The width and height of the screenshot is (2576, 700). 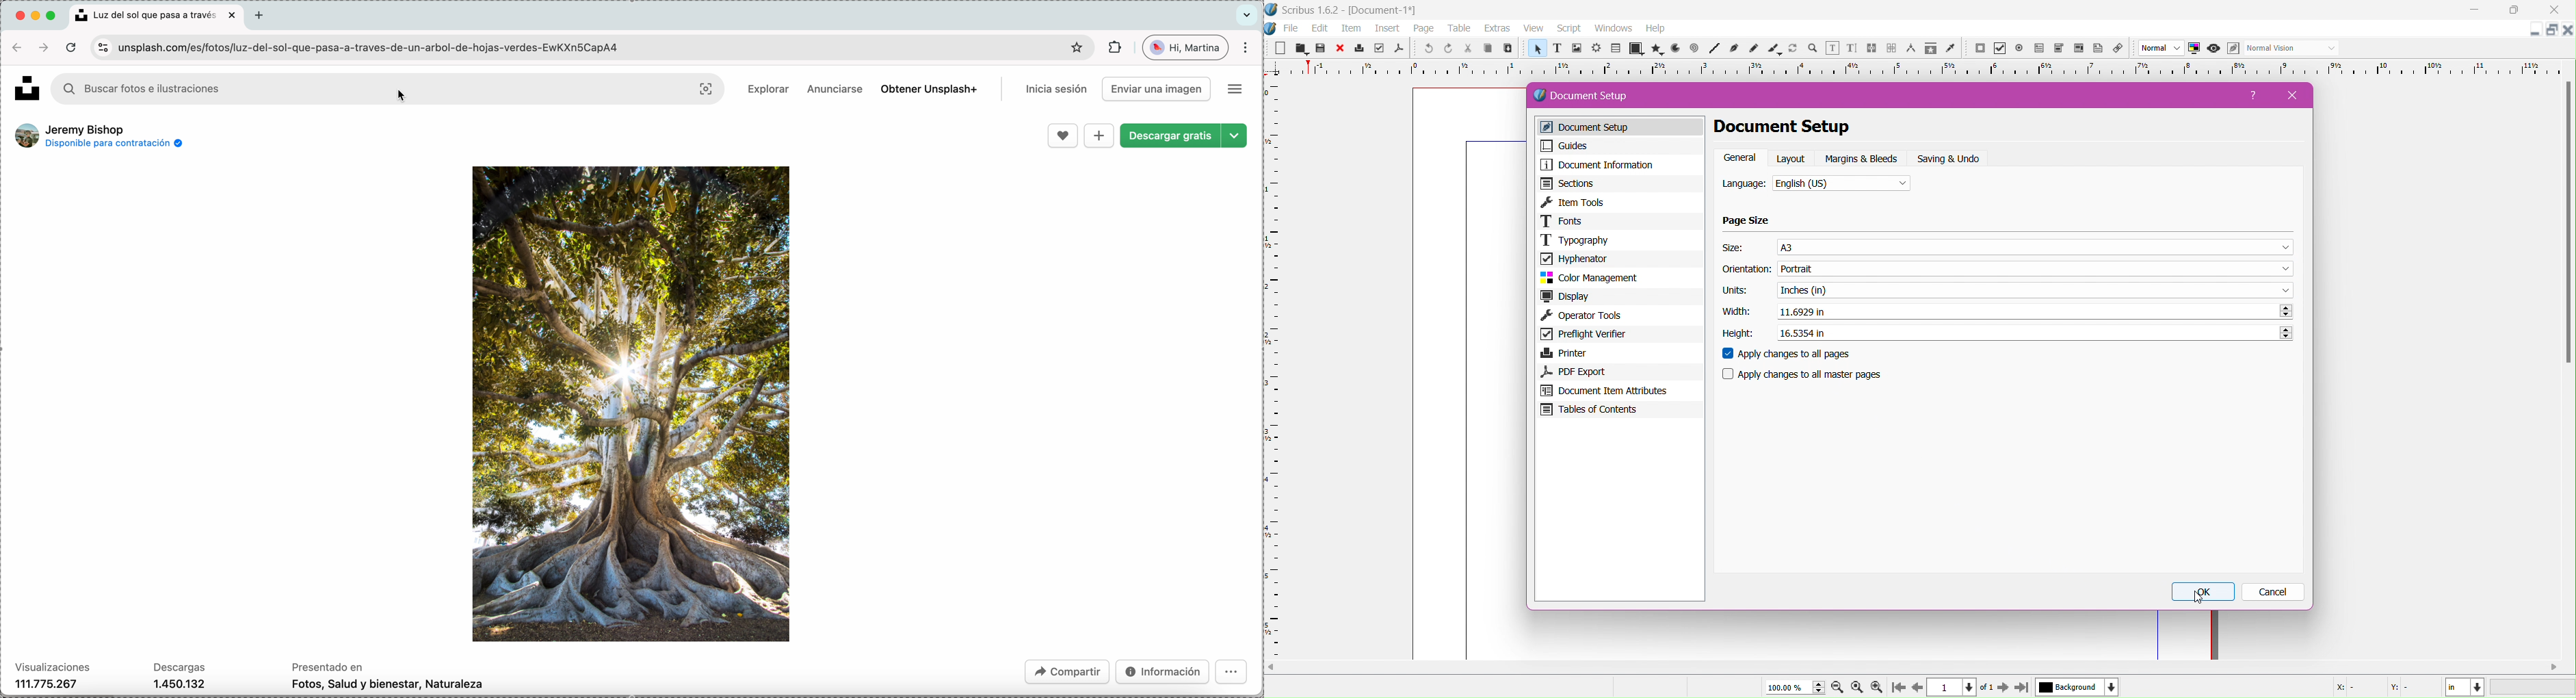 I want to click on paste, so click(x=1507, y=49).